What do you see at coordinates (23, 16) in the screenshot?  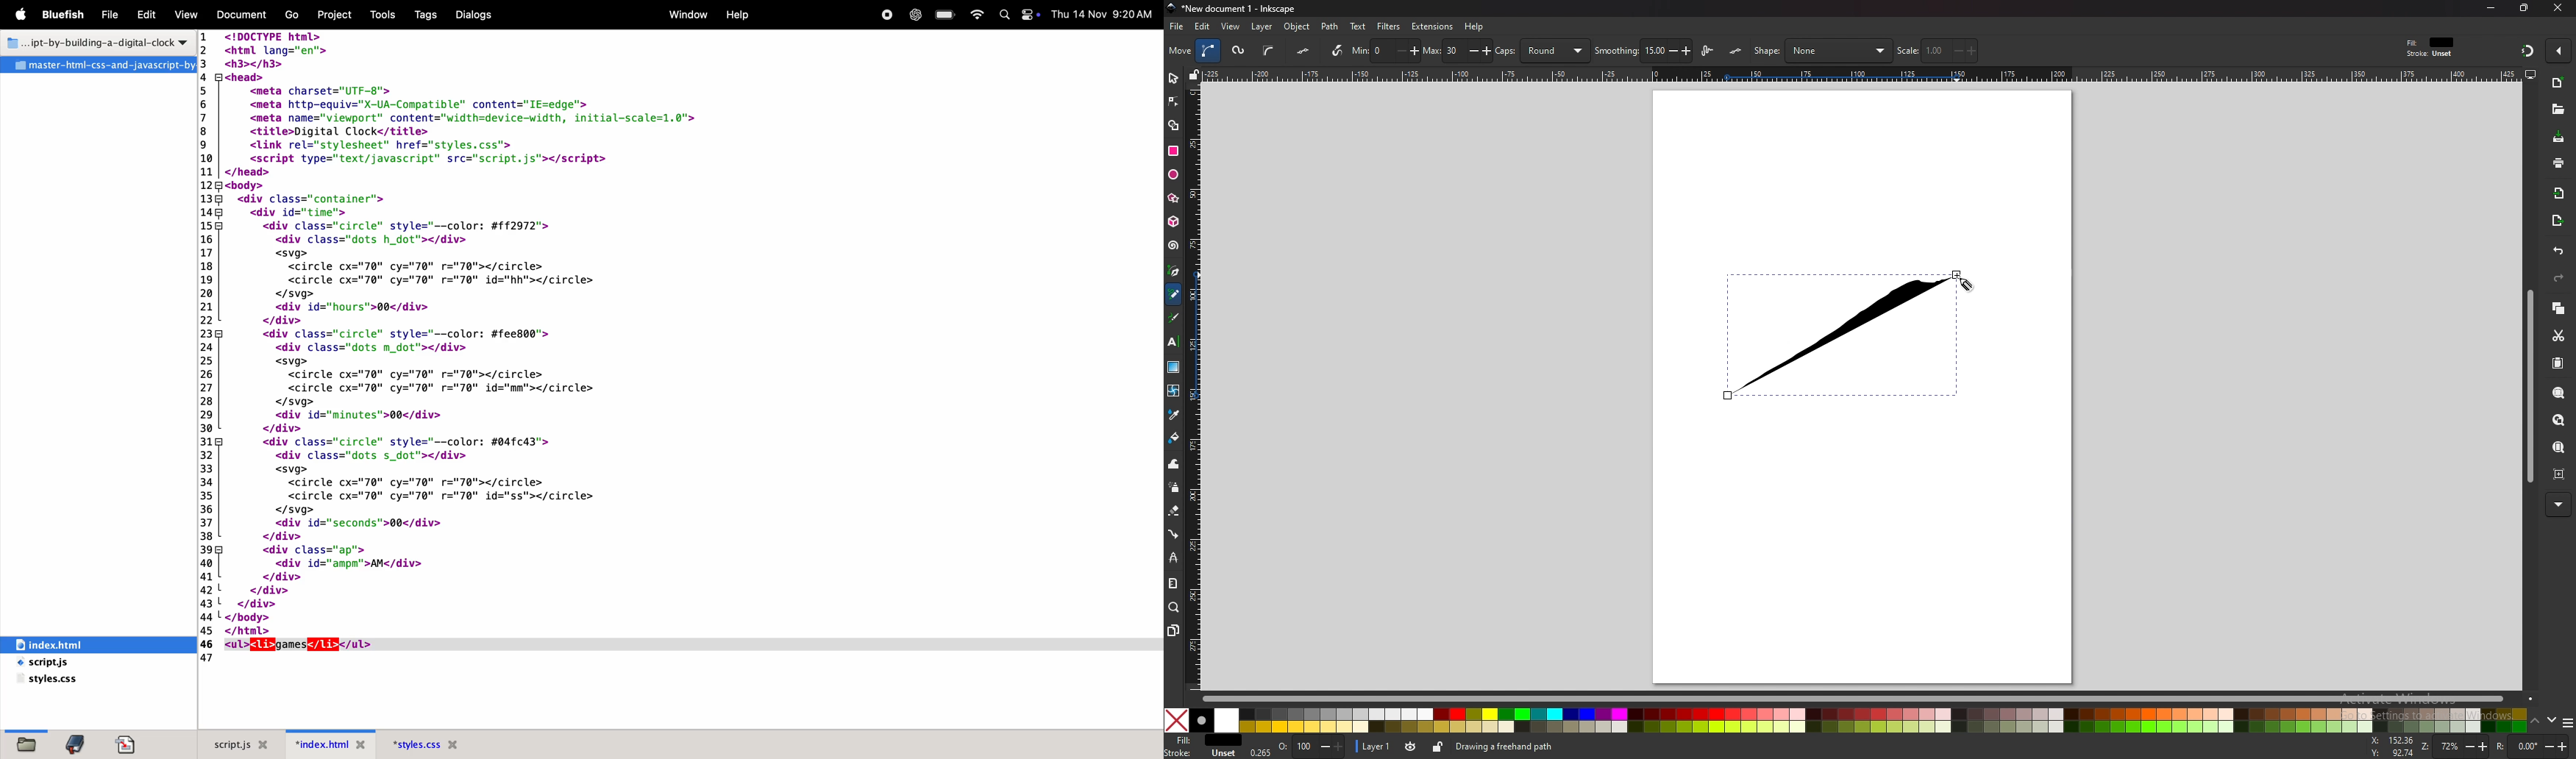 I see `apple menu` at bounding box center [23, 16].